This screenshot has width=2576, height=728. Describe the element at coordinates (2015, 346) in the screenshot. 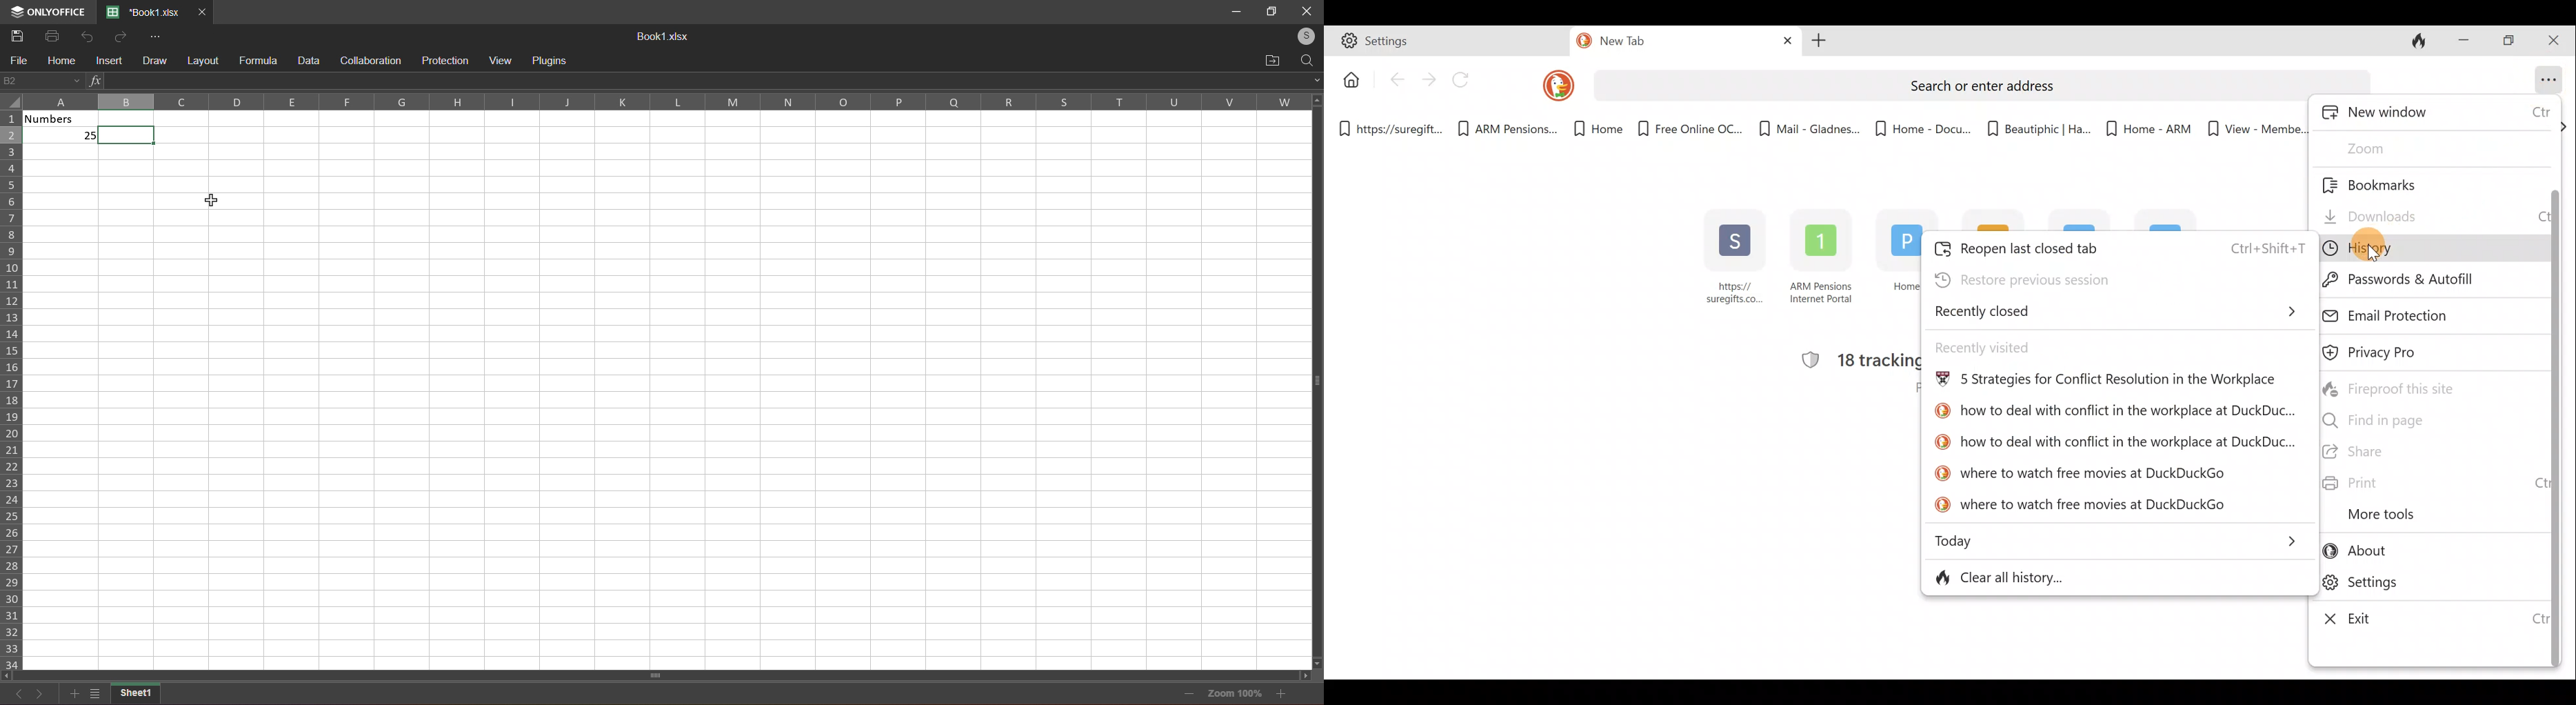

I see `Recently visited` at that location.